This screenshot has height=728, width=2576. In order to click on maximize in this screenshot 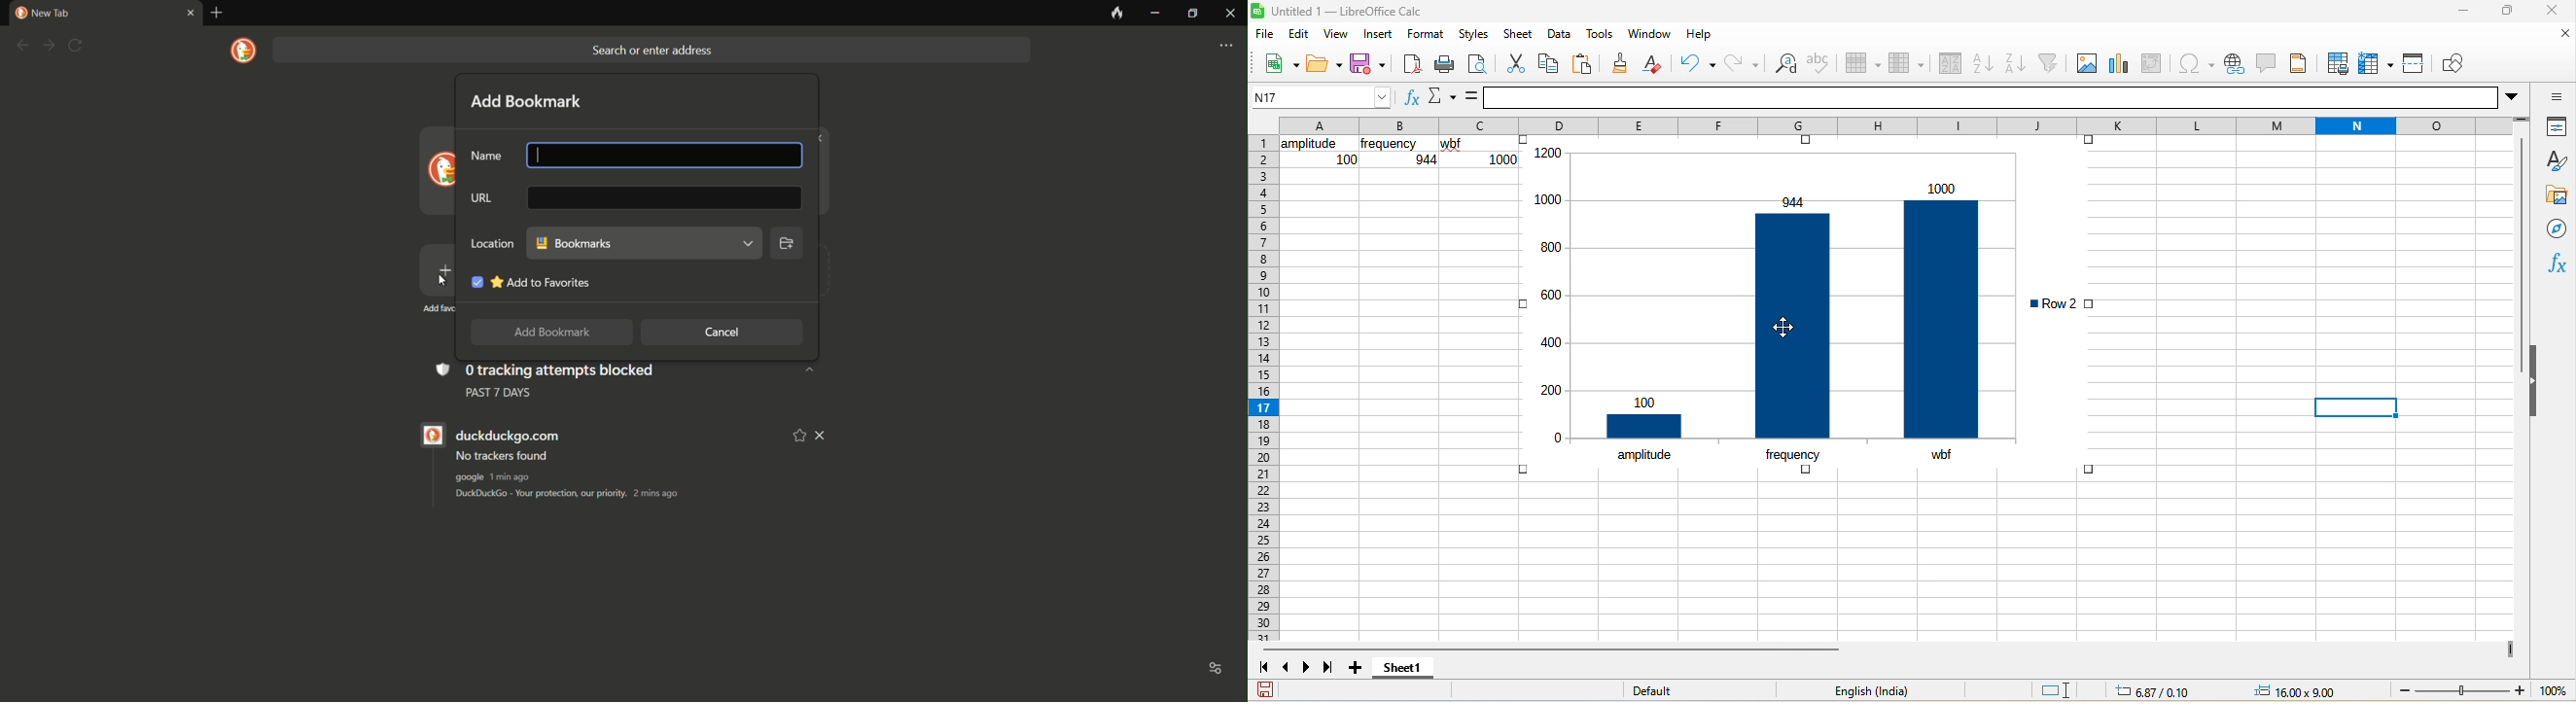, I will do `click(2503, 12)`.